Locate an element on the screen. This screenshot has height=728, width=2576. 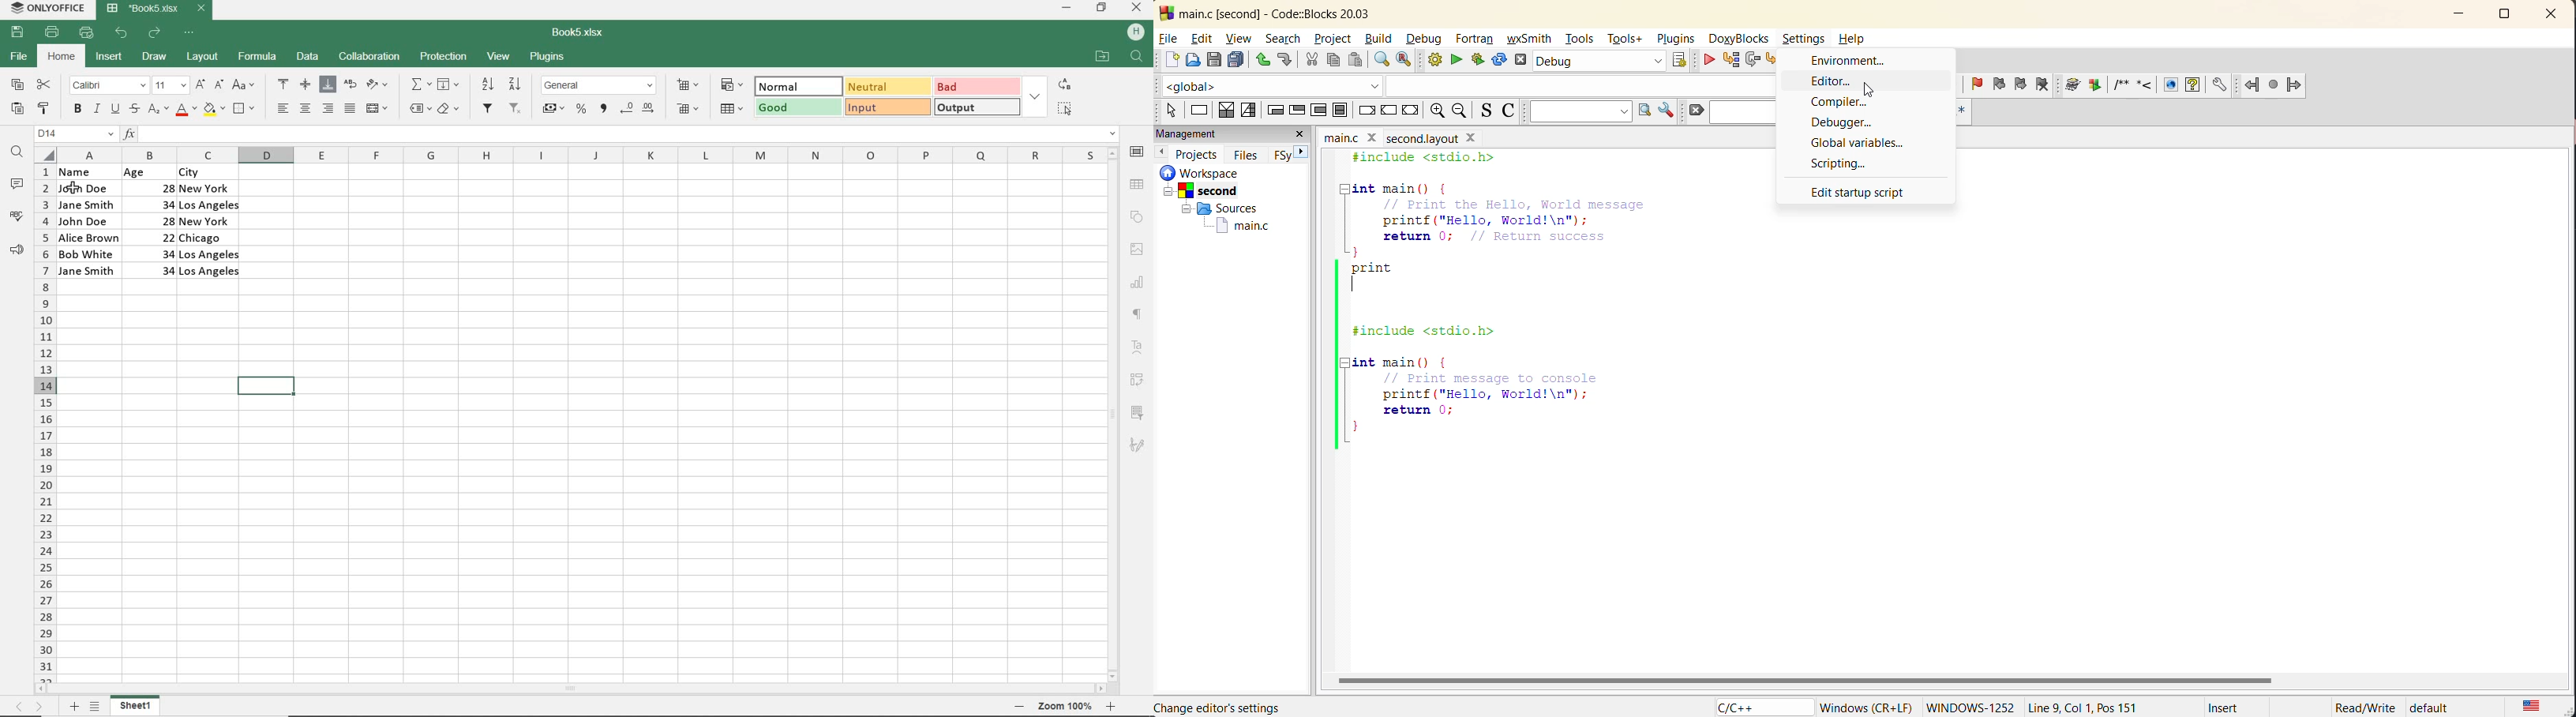
previous is located at coordinates (1163, 152).